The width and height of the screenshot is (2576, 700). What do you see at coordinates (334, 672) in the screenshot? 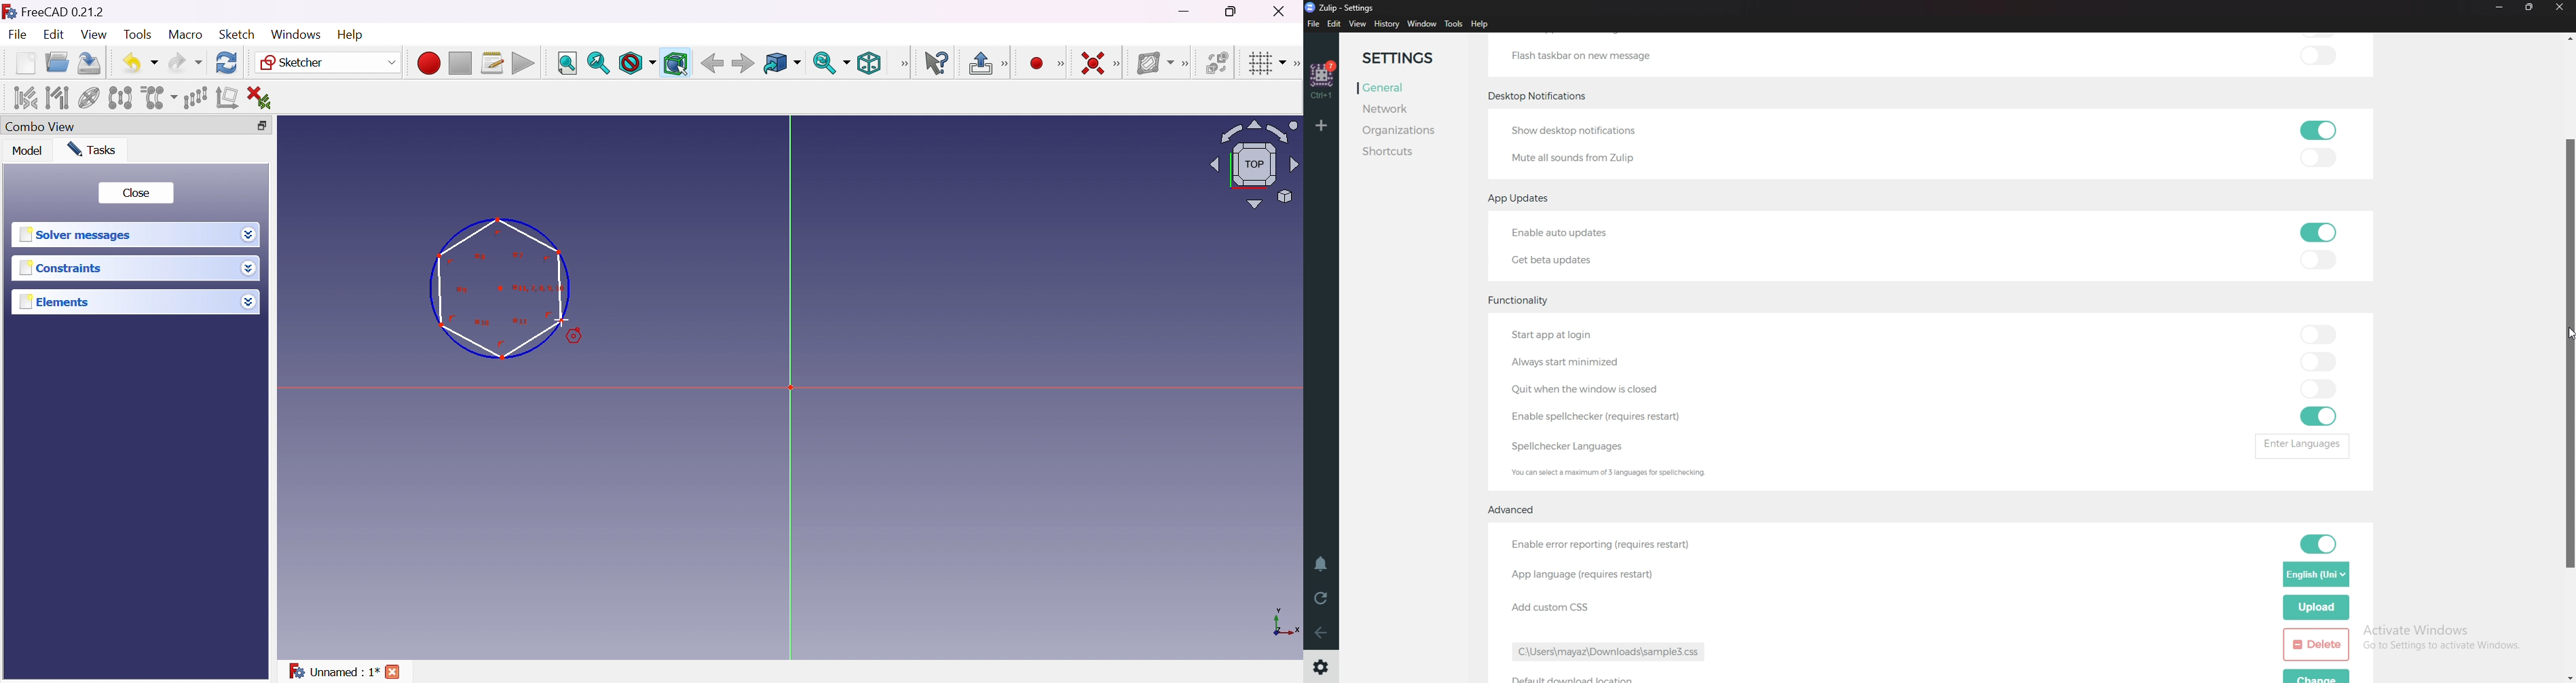
I see `Unnamed : 1*` at bounding box center [334, 672].